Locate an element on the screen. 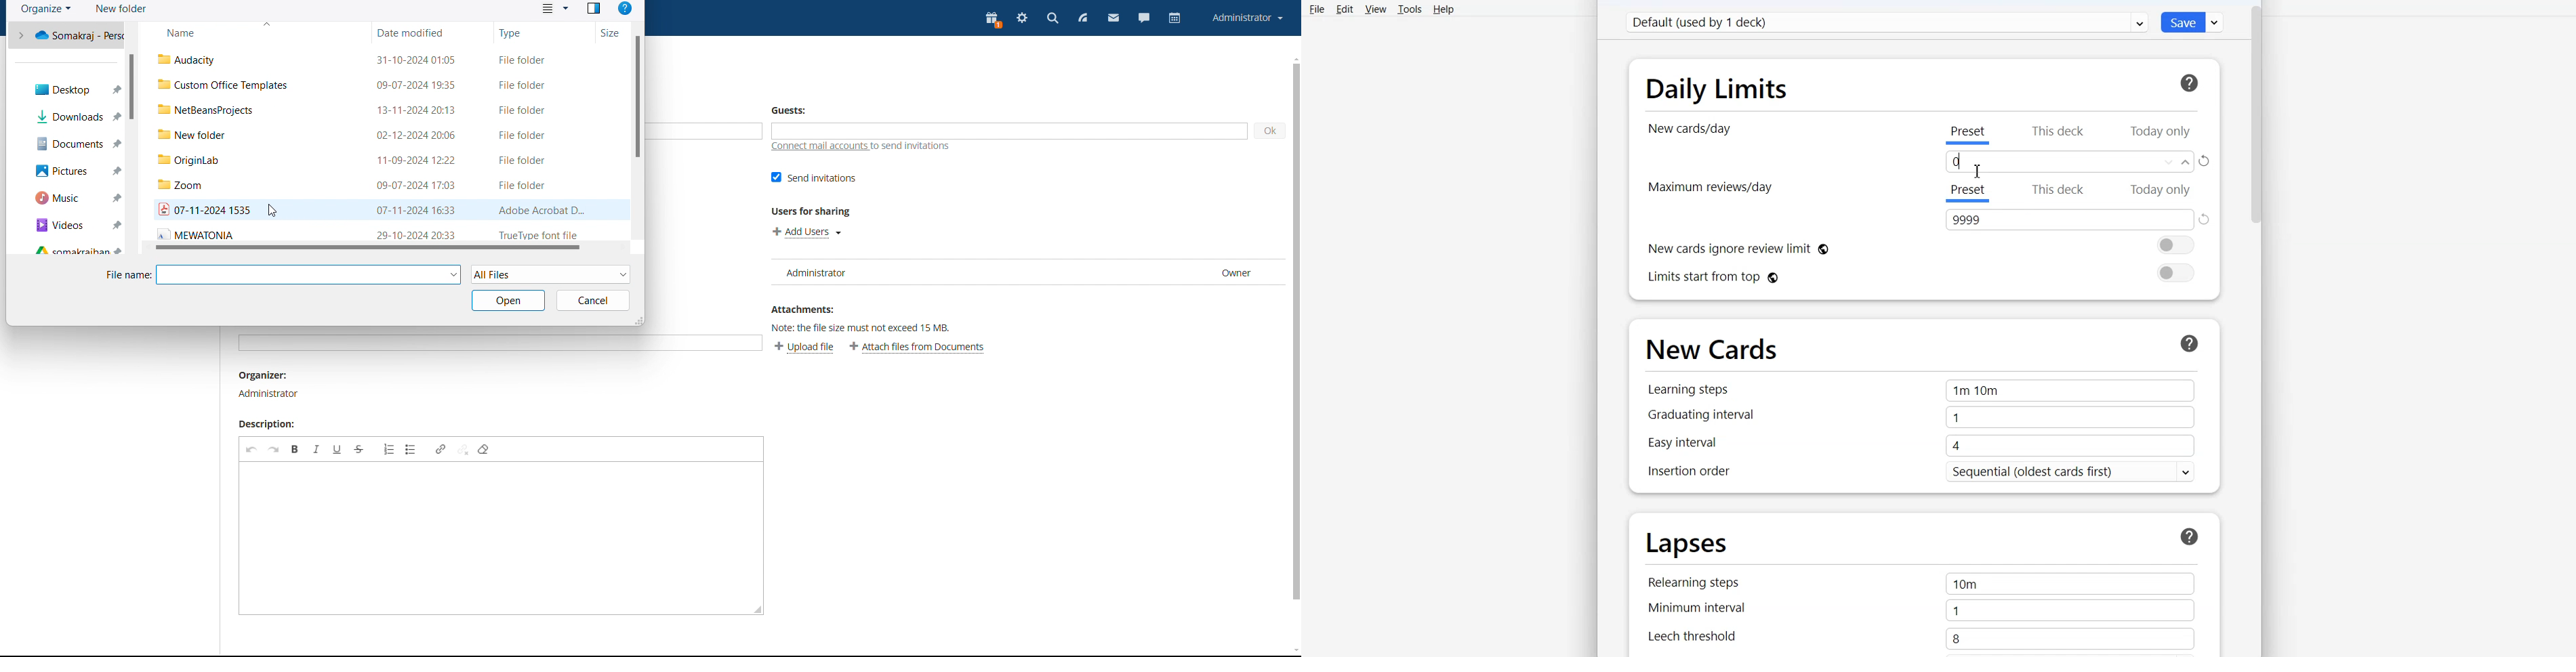  Edit is located at coordinates (1344, 9).